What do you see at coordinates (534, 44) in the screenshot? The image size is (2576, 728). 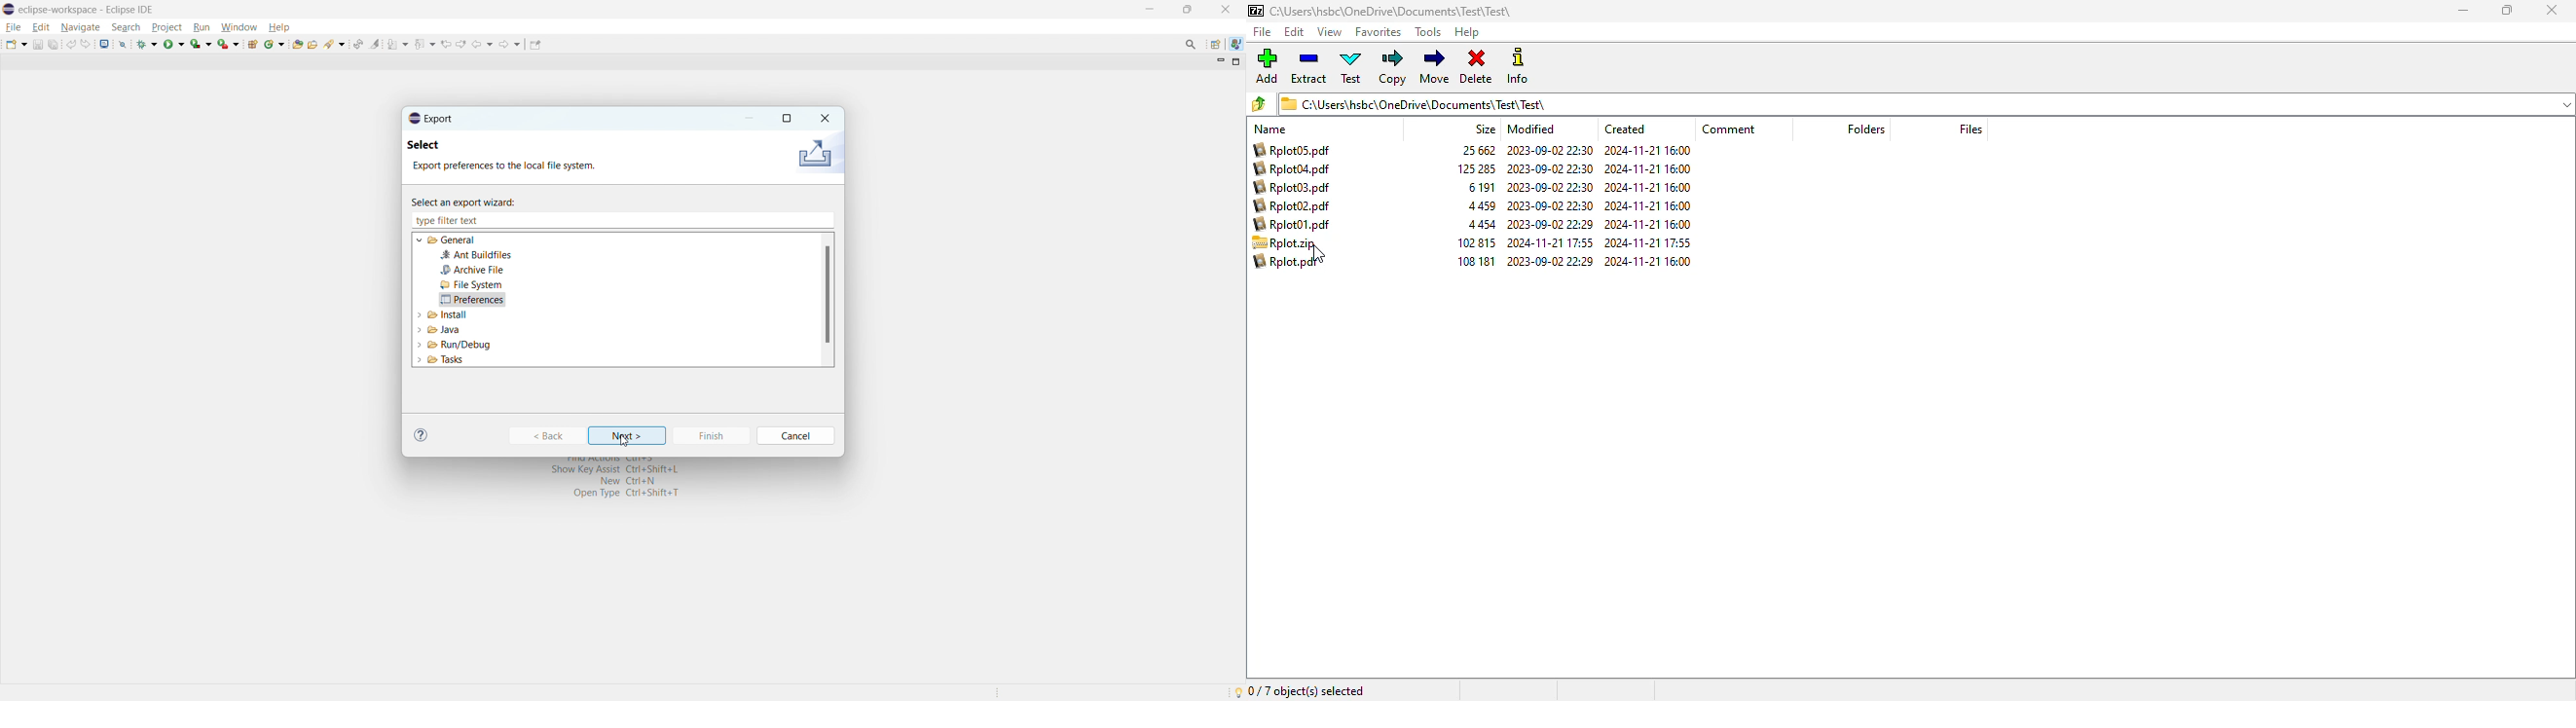 I see `pin editor` at bounding box center [534, 44].